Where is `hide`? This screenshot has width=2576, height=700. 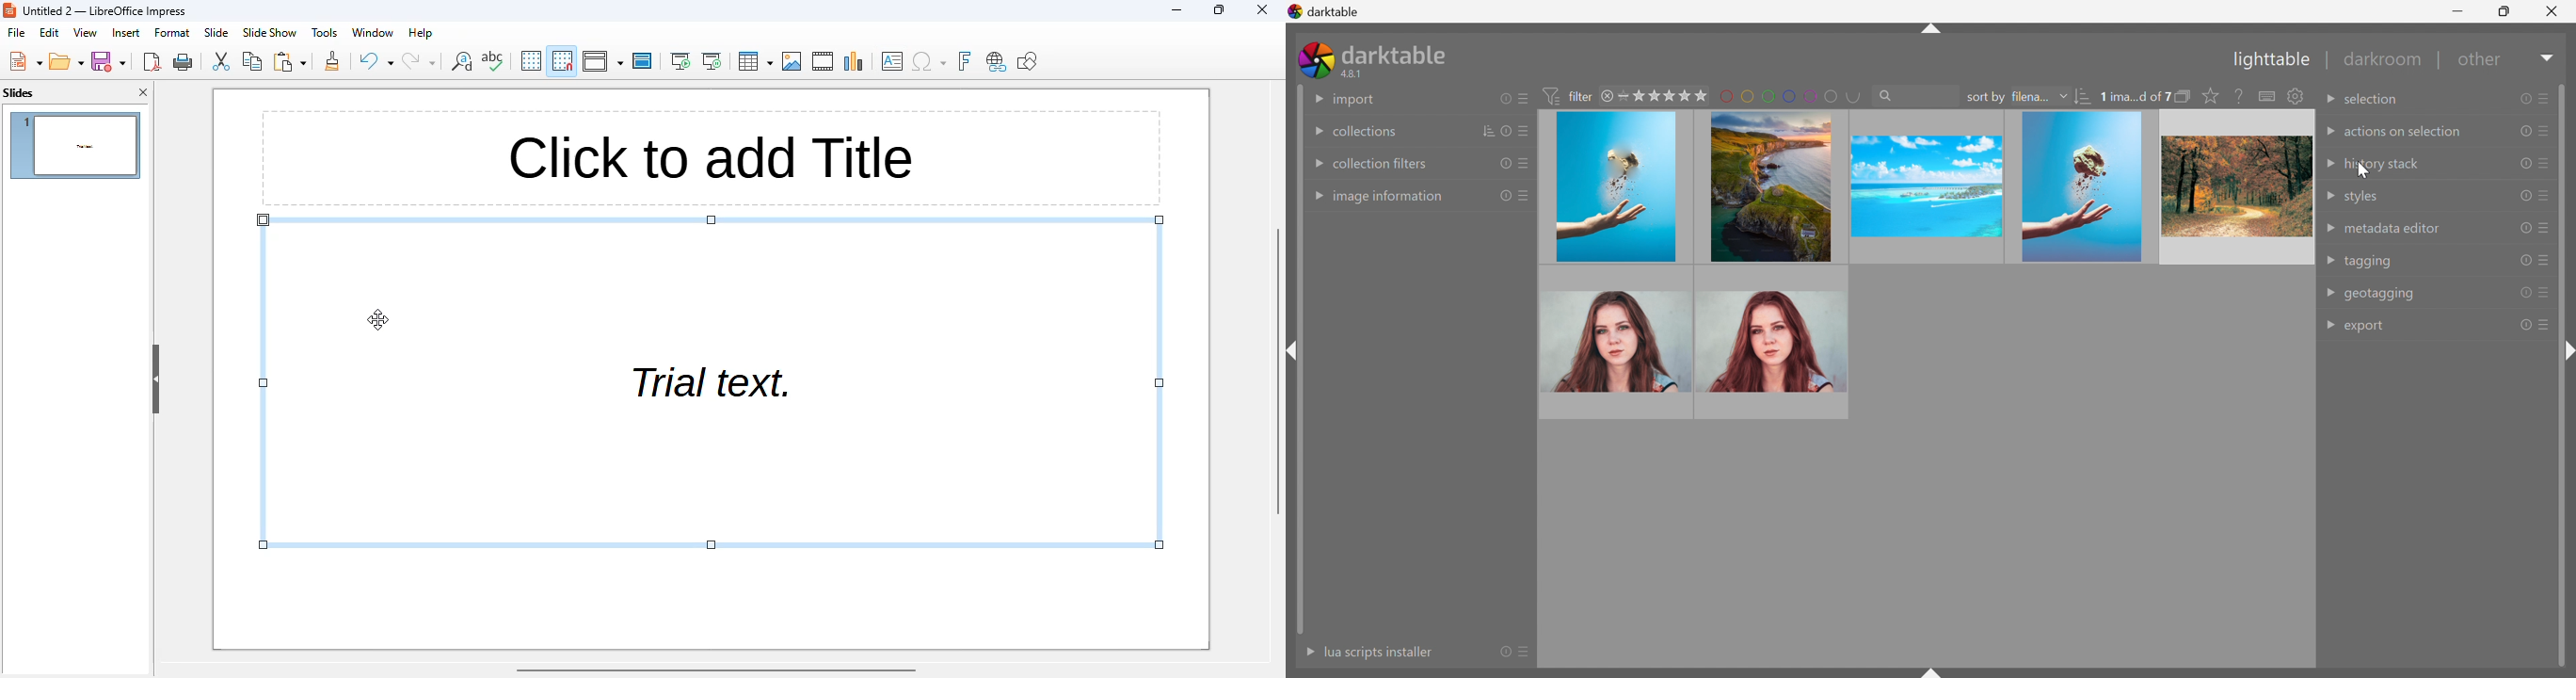 hide is located at coordinates (155, 379).